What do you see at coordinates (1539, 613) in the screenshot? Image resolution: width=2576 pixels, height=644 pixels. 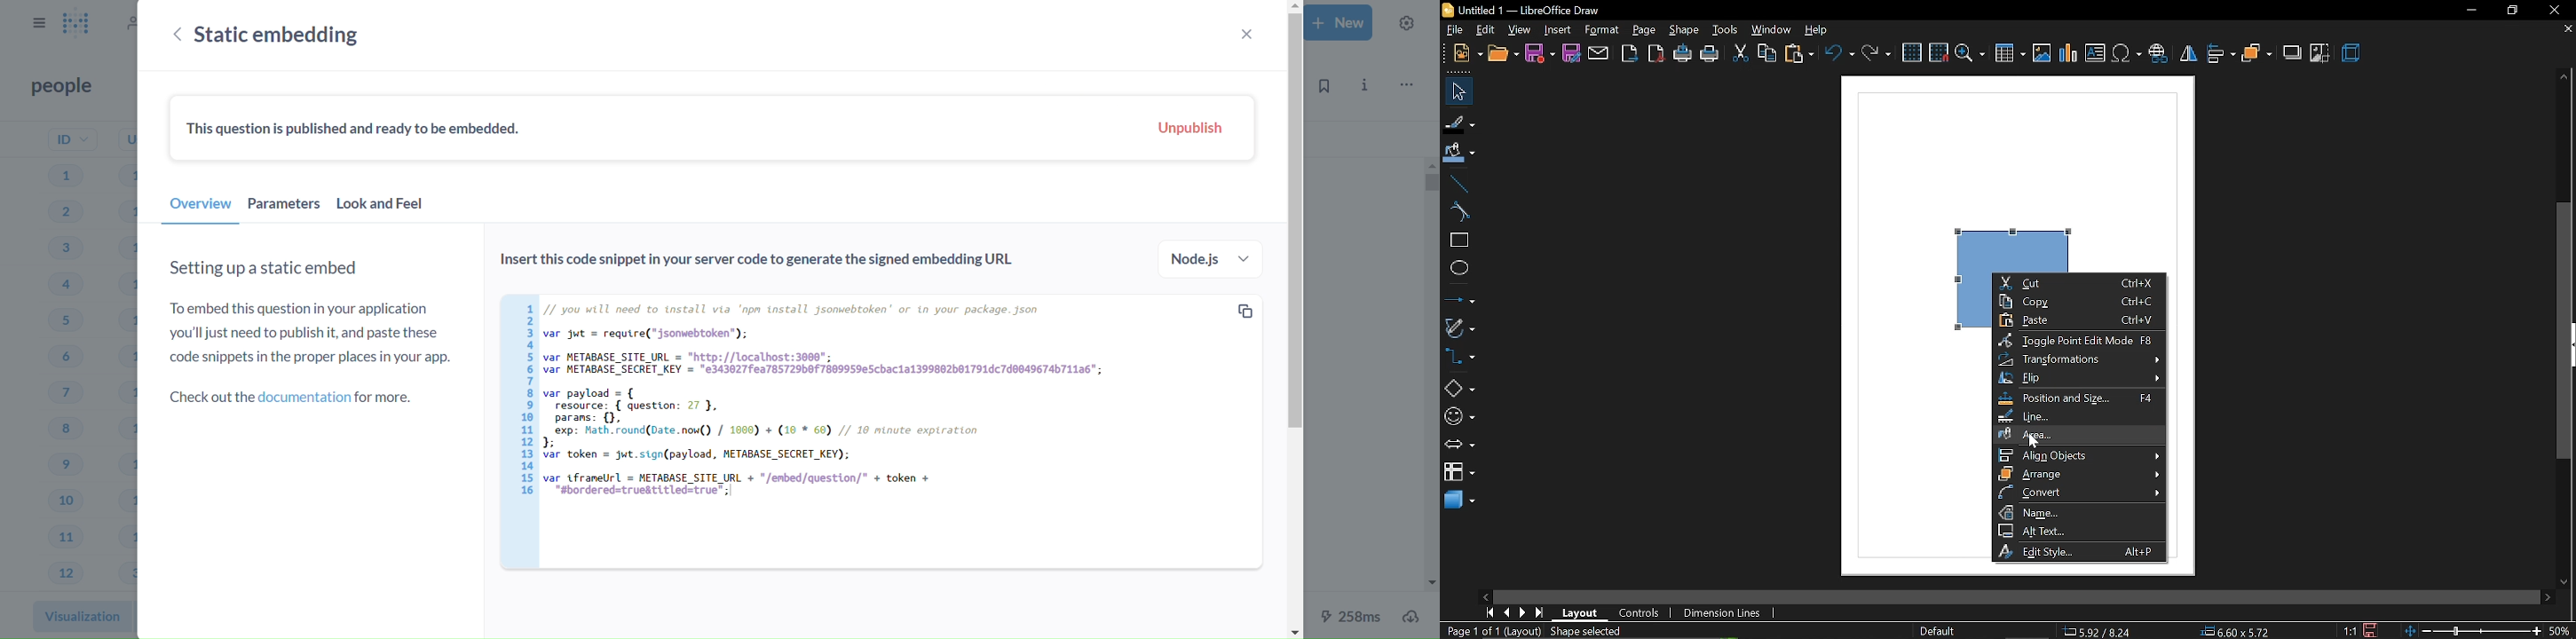 I see `go to last page` at bounding box center [1539, 613].